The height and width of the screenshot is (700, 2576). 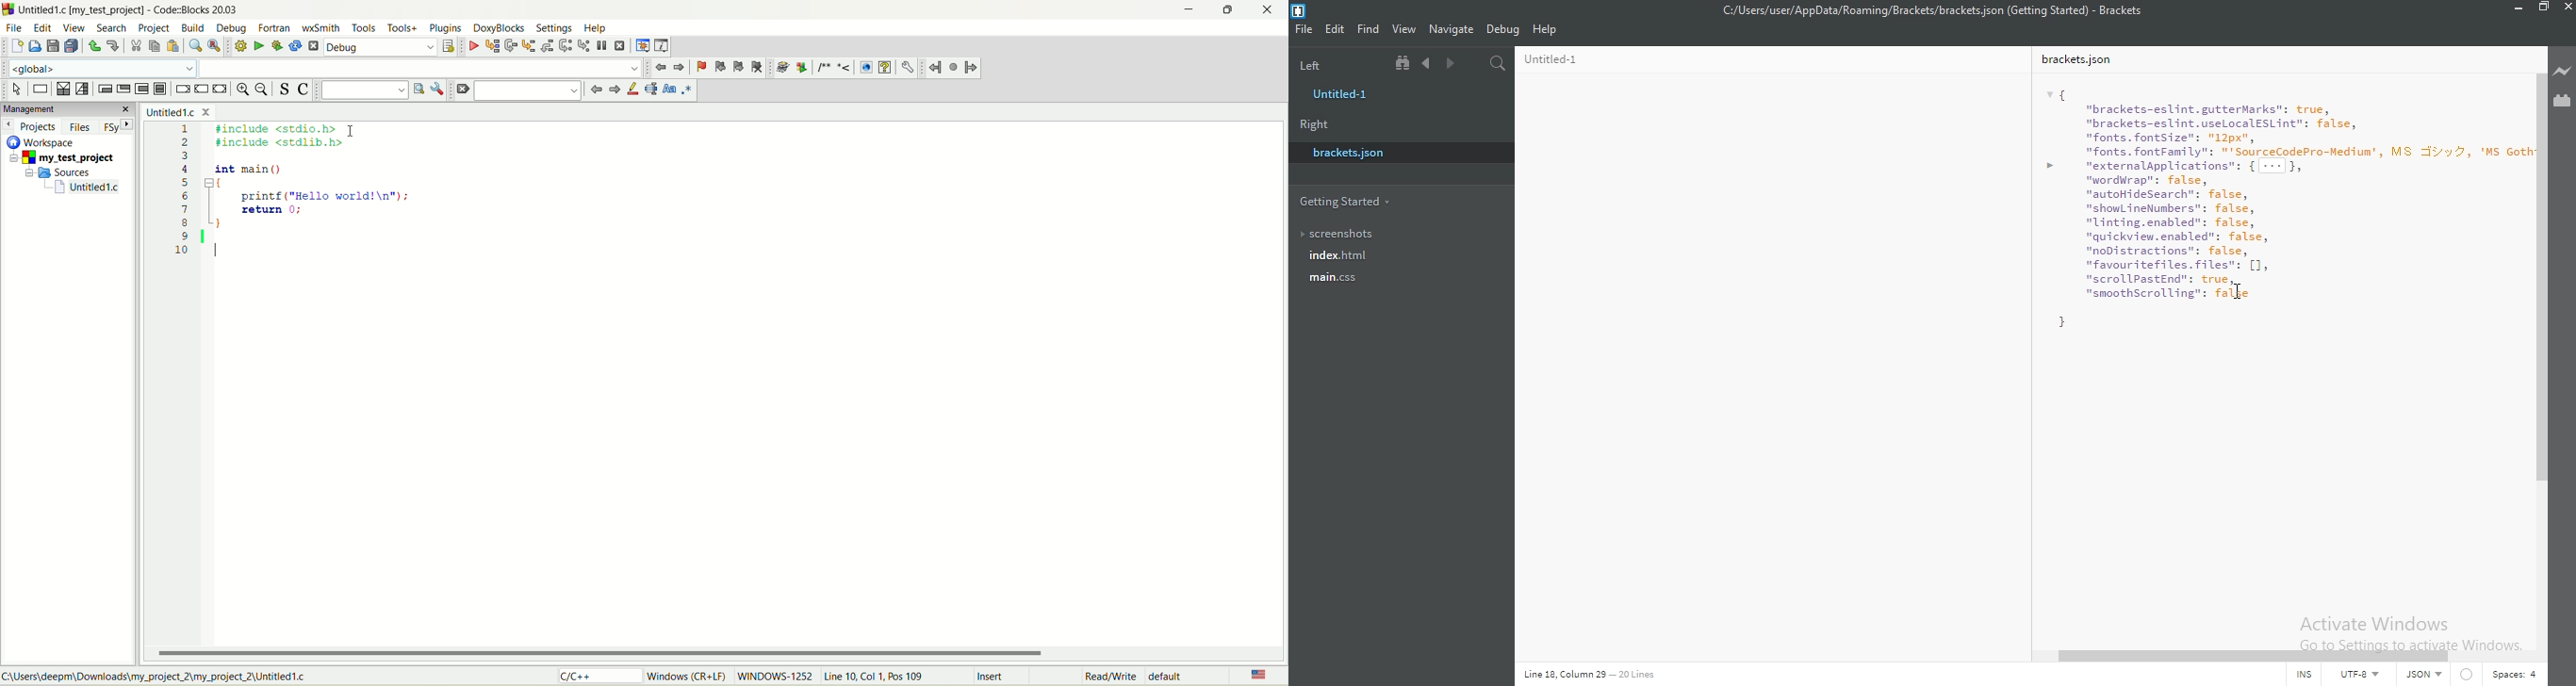 What do you see at coordinates (630, 91) in the screenshot?
I see `highlight` at bounding box center [630, 91].